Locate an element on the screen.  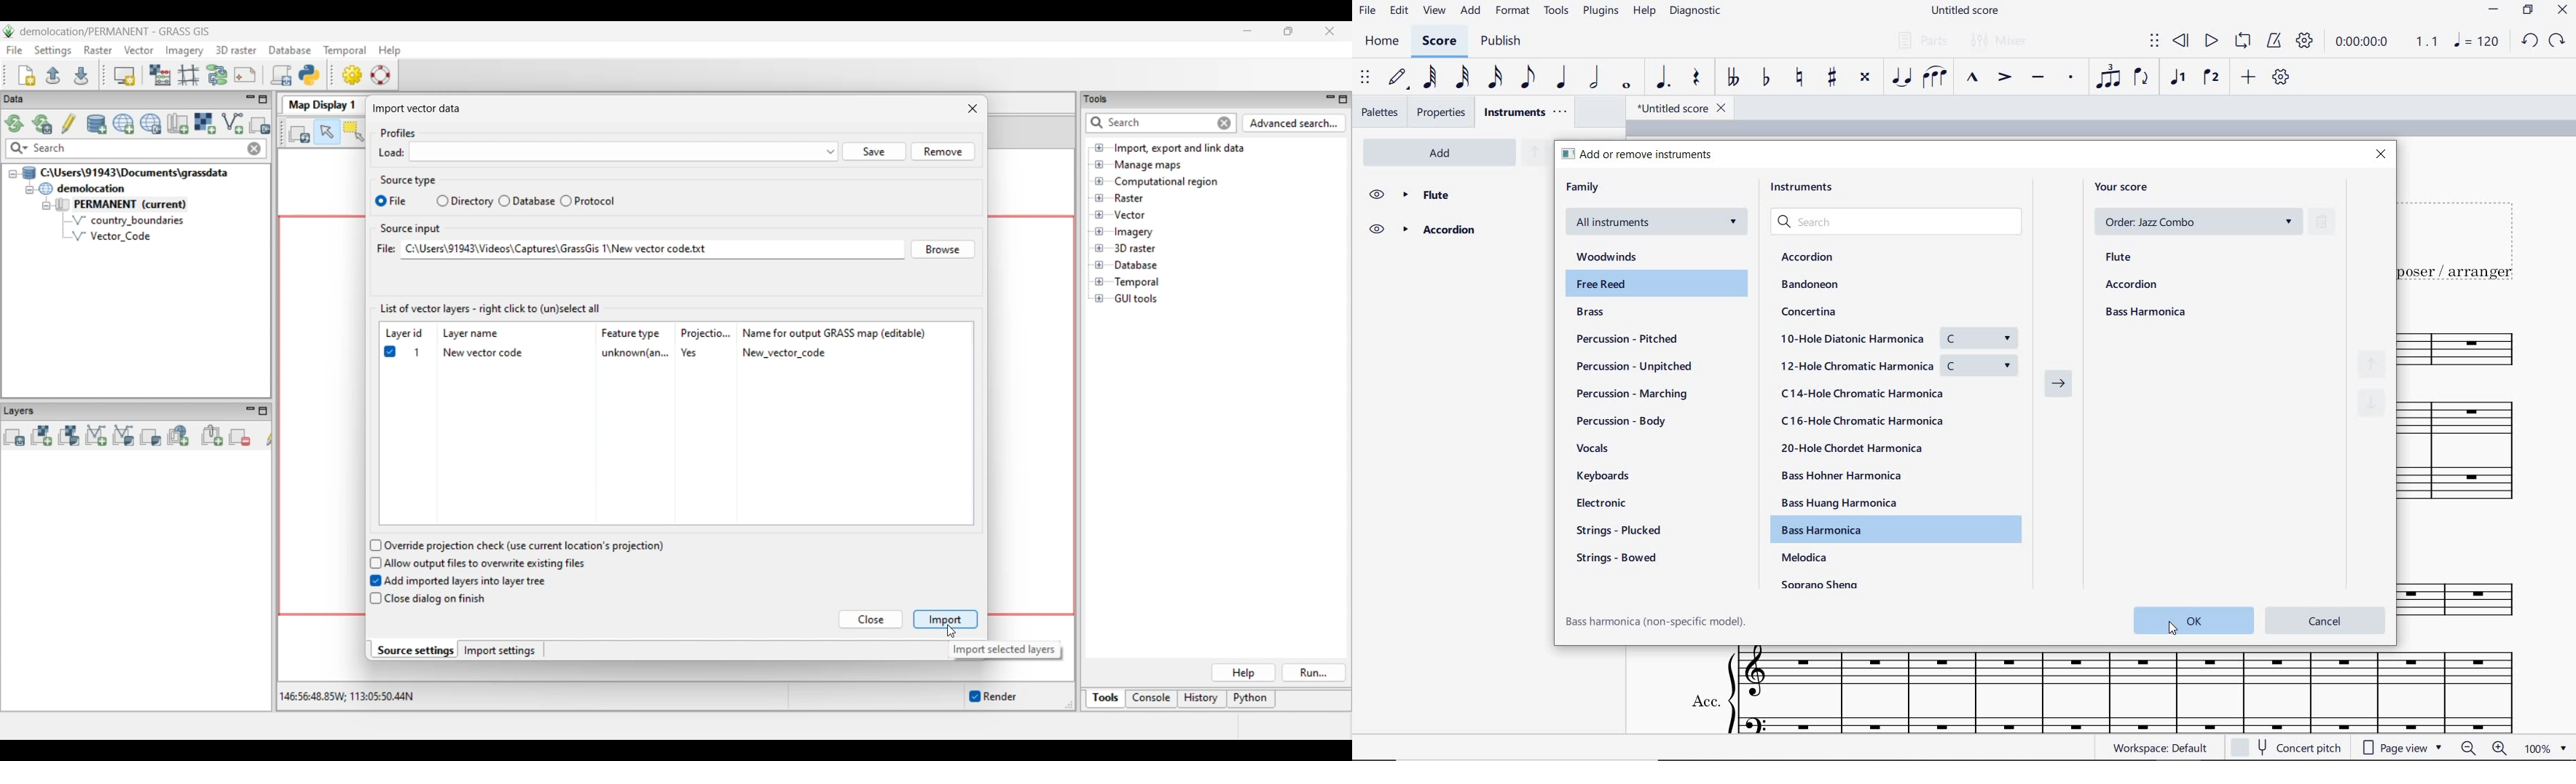
FILE NAME is located at coordinates (1963, 12).